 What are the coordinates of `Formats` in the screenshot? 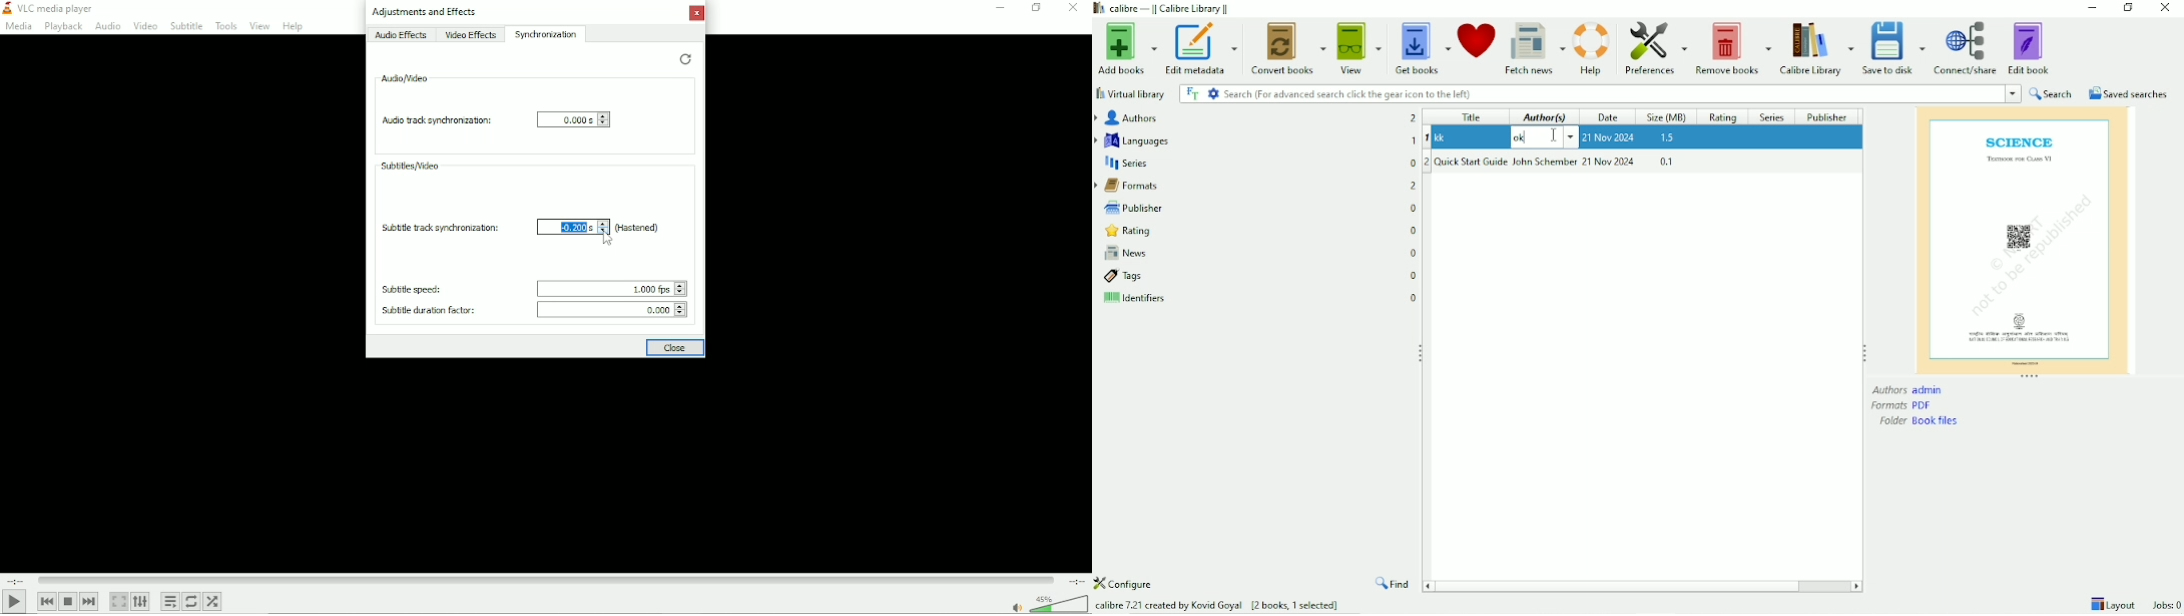 It's located at (1902, 406).